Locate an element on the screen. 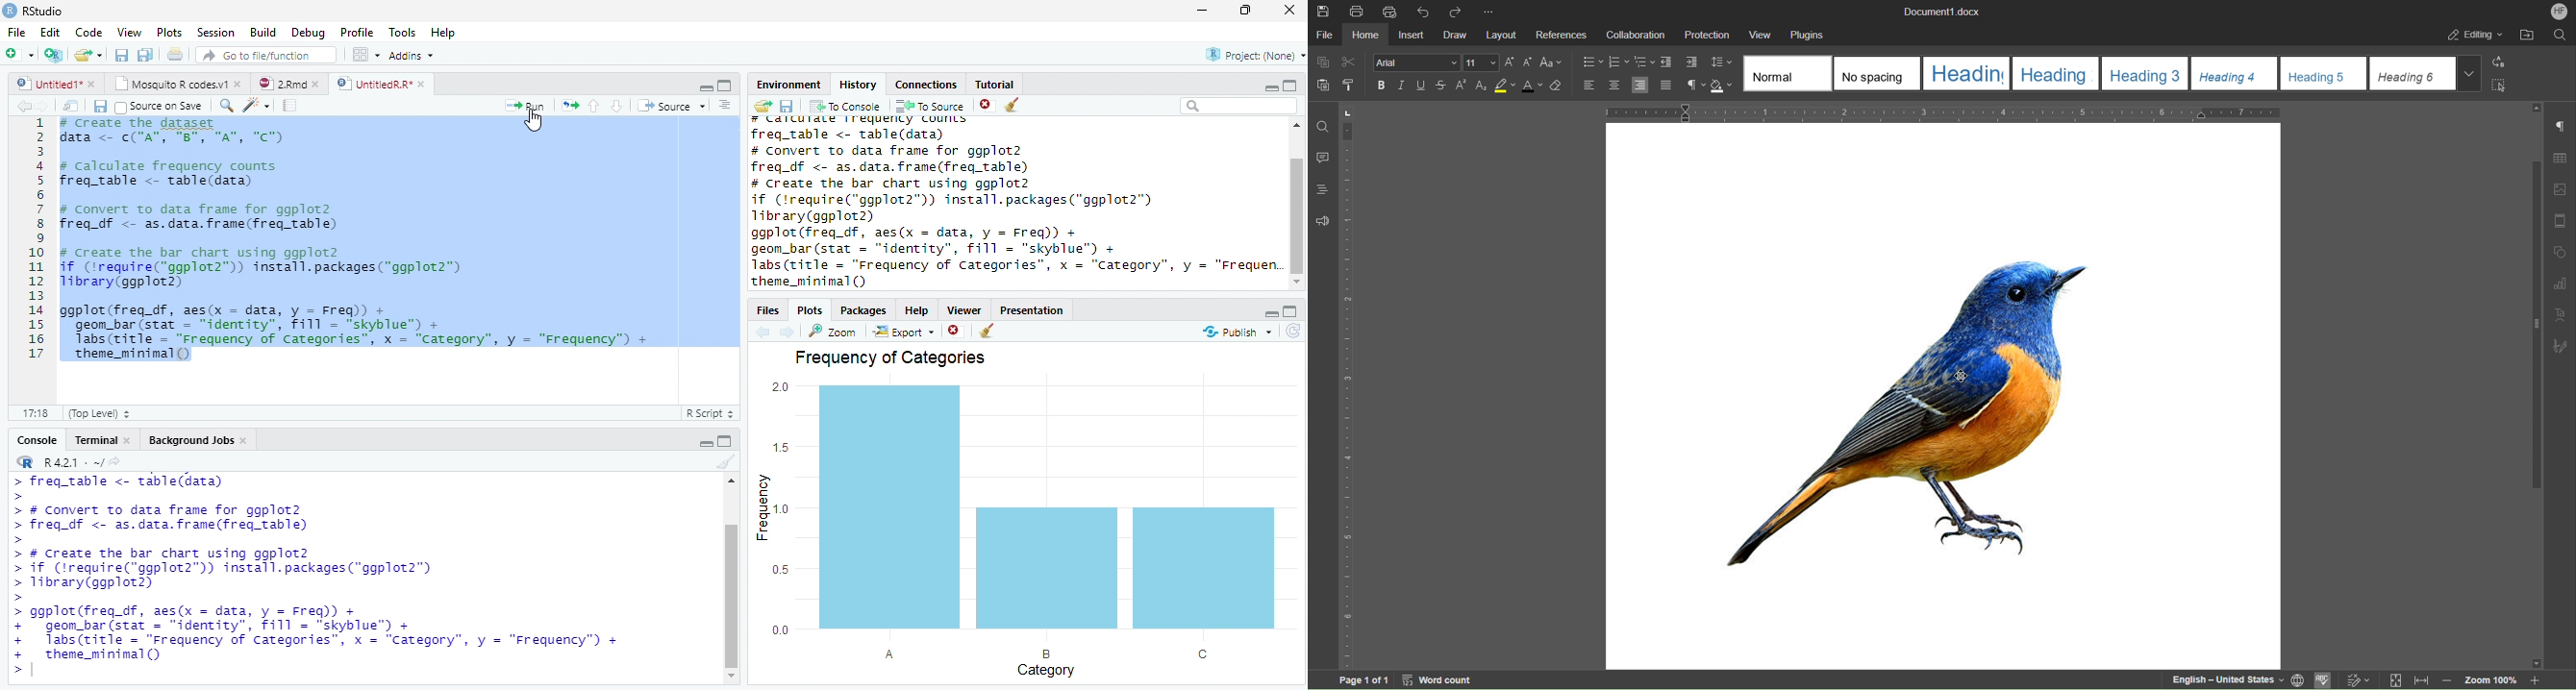 The height and width of the screenshot is (700, 2576). Number list is located at coordinates (33, 244).